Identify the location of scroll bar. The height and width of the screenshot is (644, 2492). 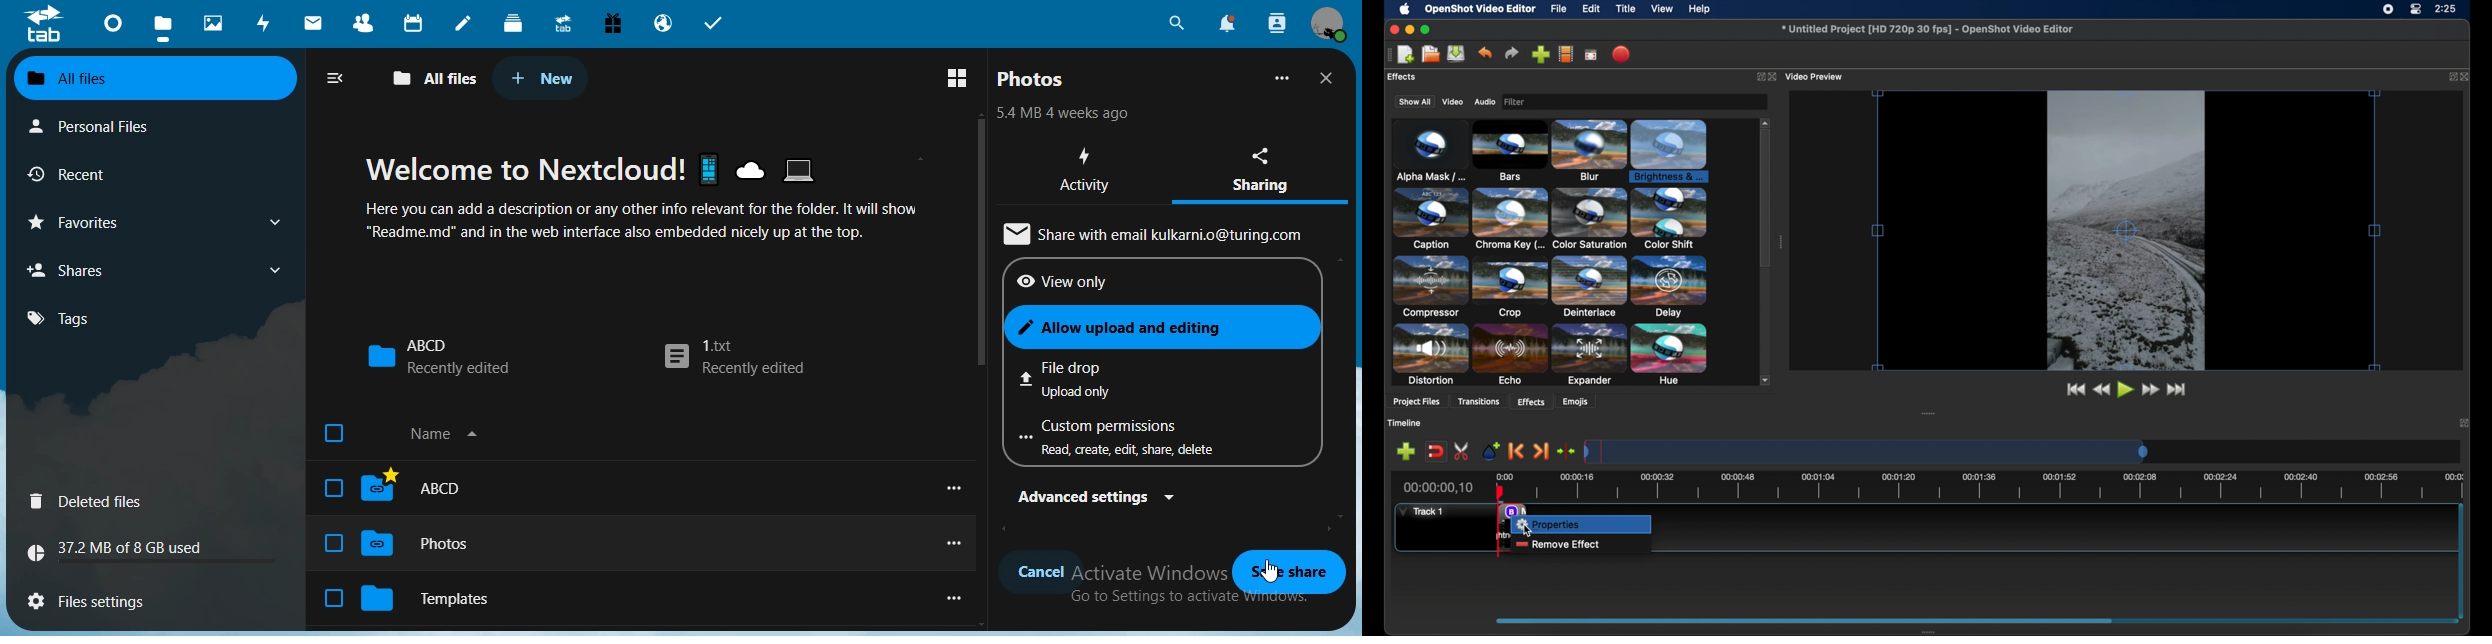
(979, 243).